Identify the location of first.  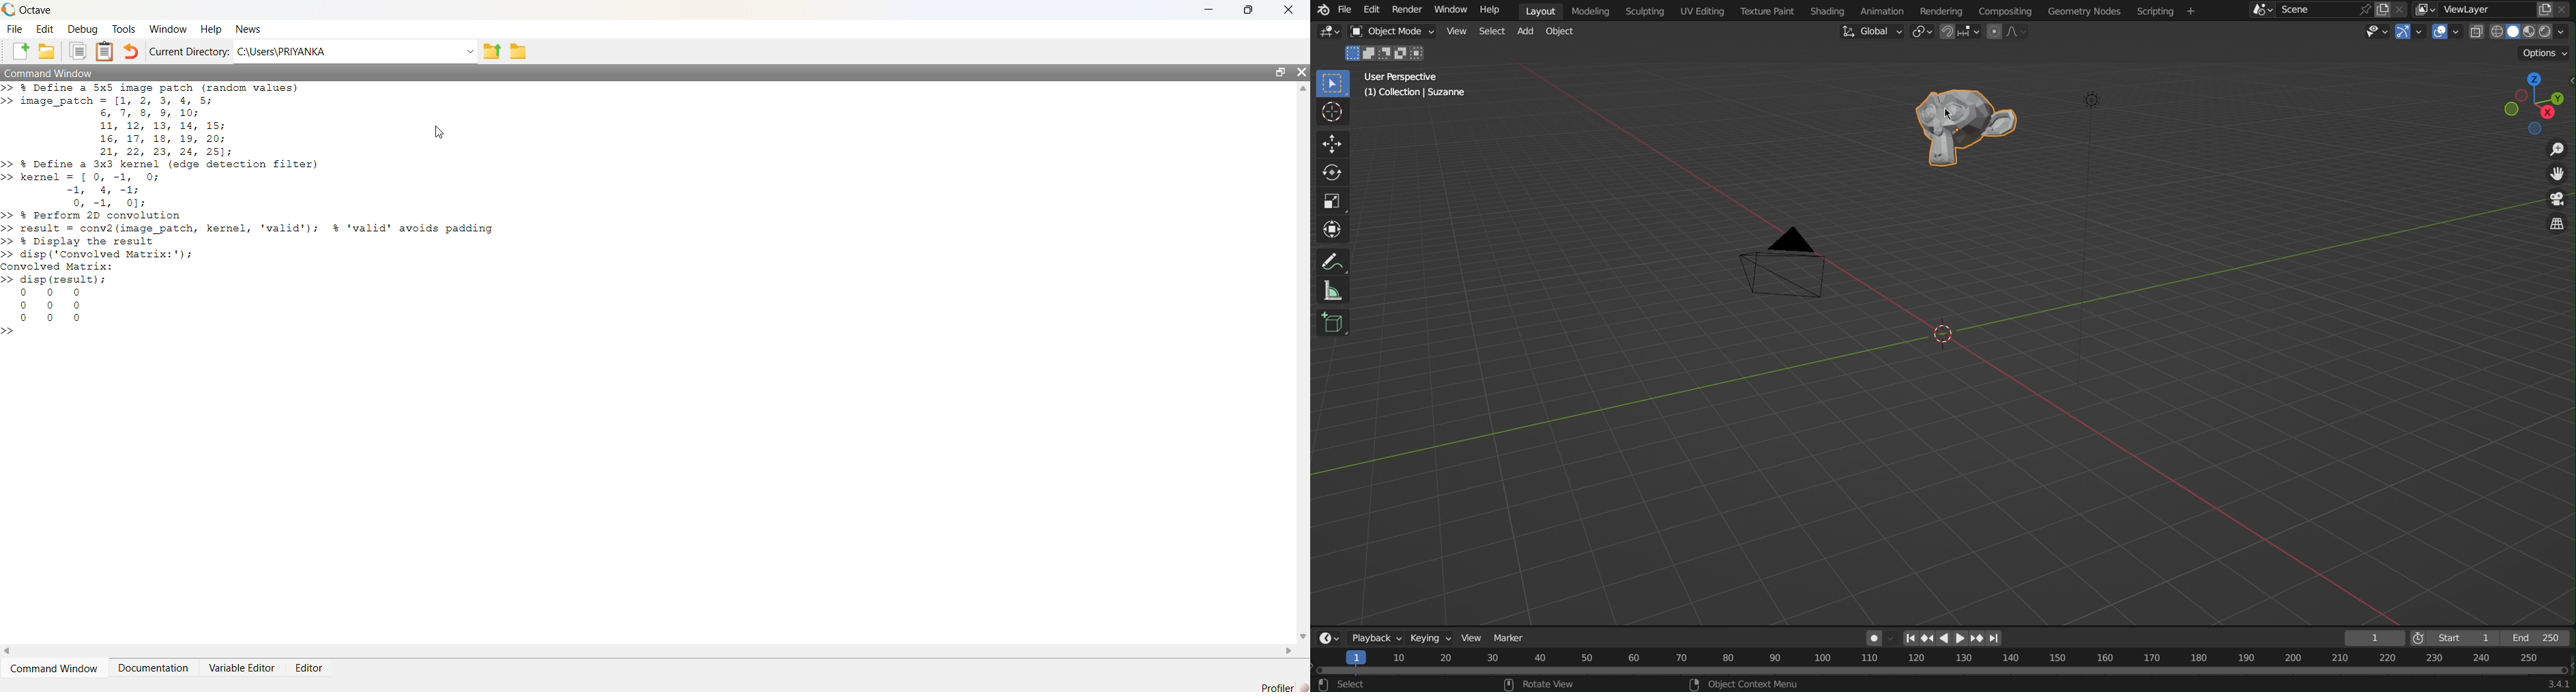
(1916, 637).